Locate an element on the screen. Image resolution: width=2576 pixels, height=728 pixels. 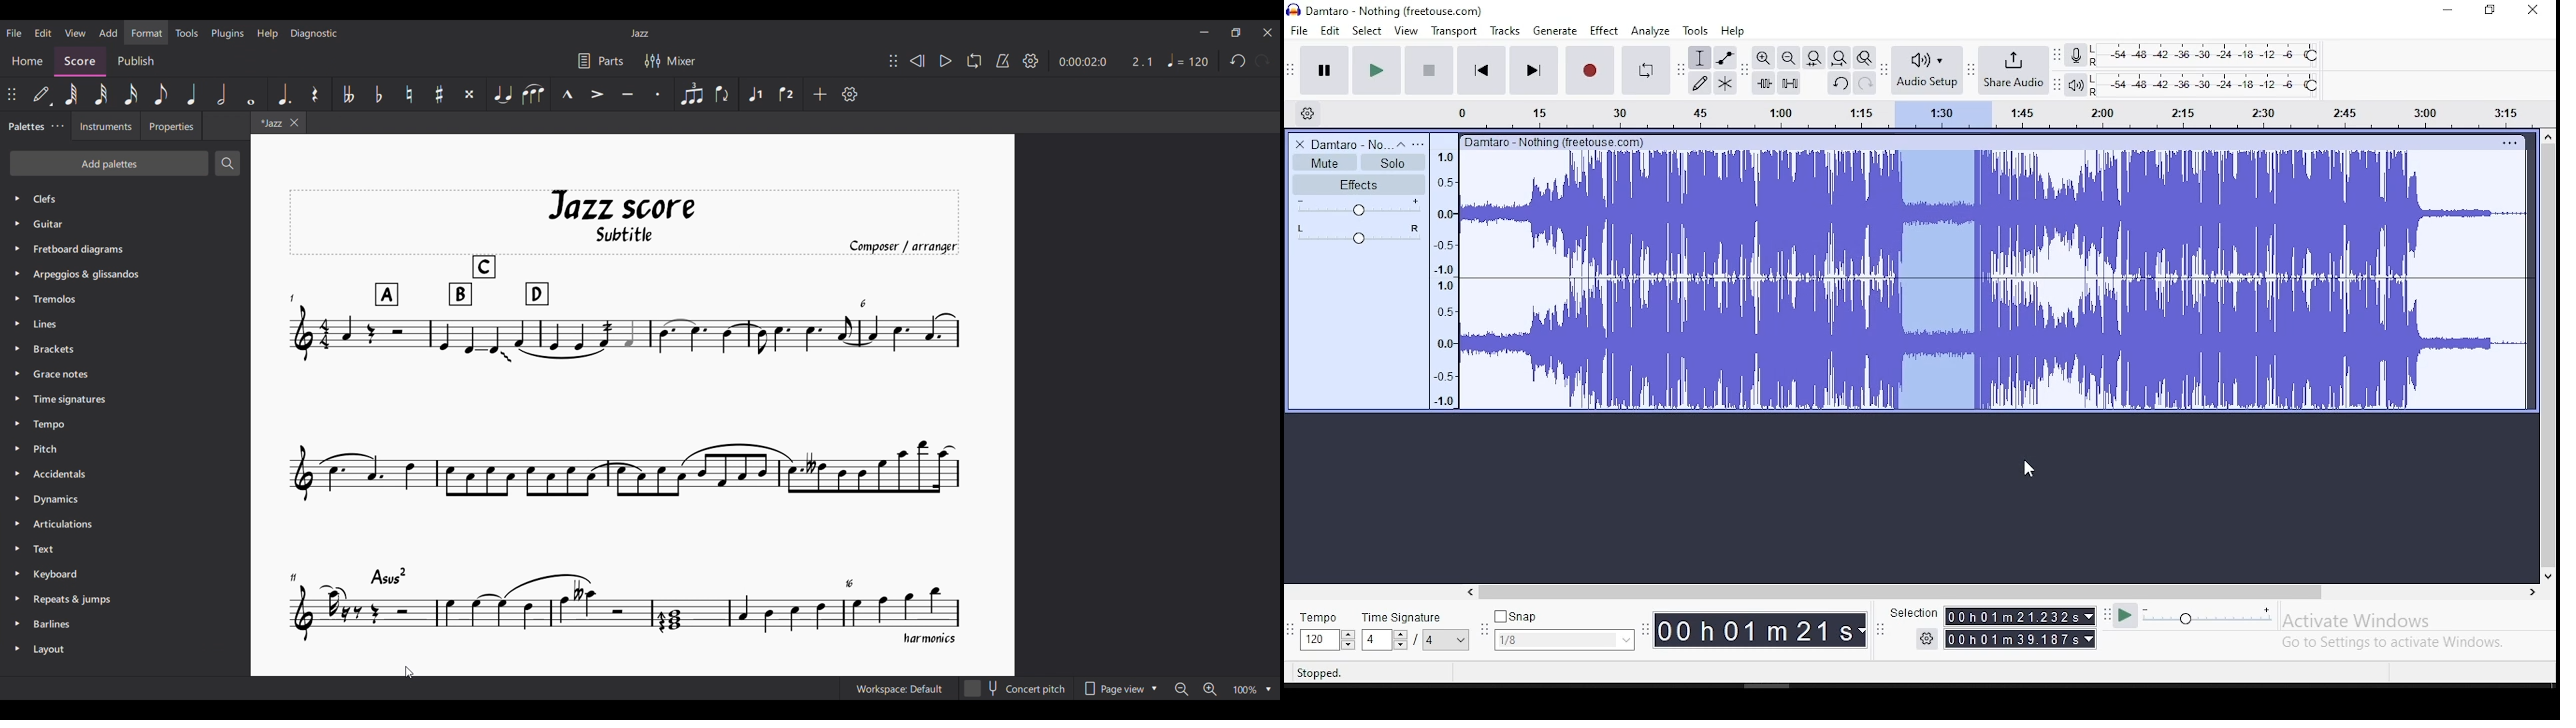
Guitar is located at coordinates (53, 225).